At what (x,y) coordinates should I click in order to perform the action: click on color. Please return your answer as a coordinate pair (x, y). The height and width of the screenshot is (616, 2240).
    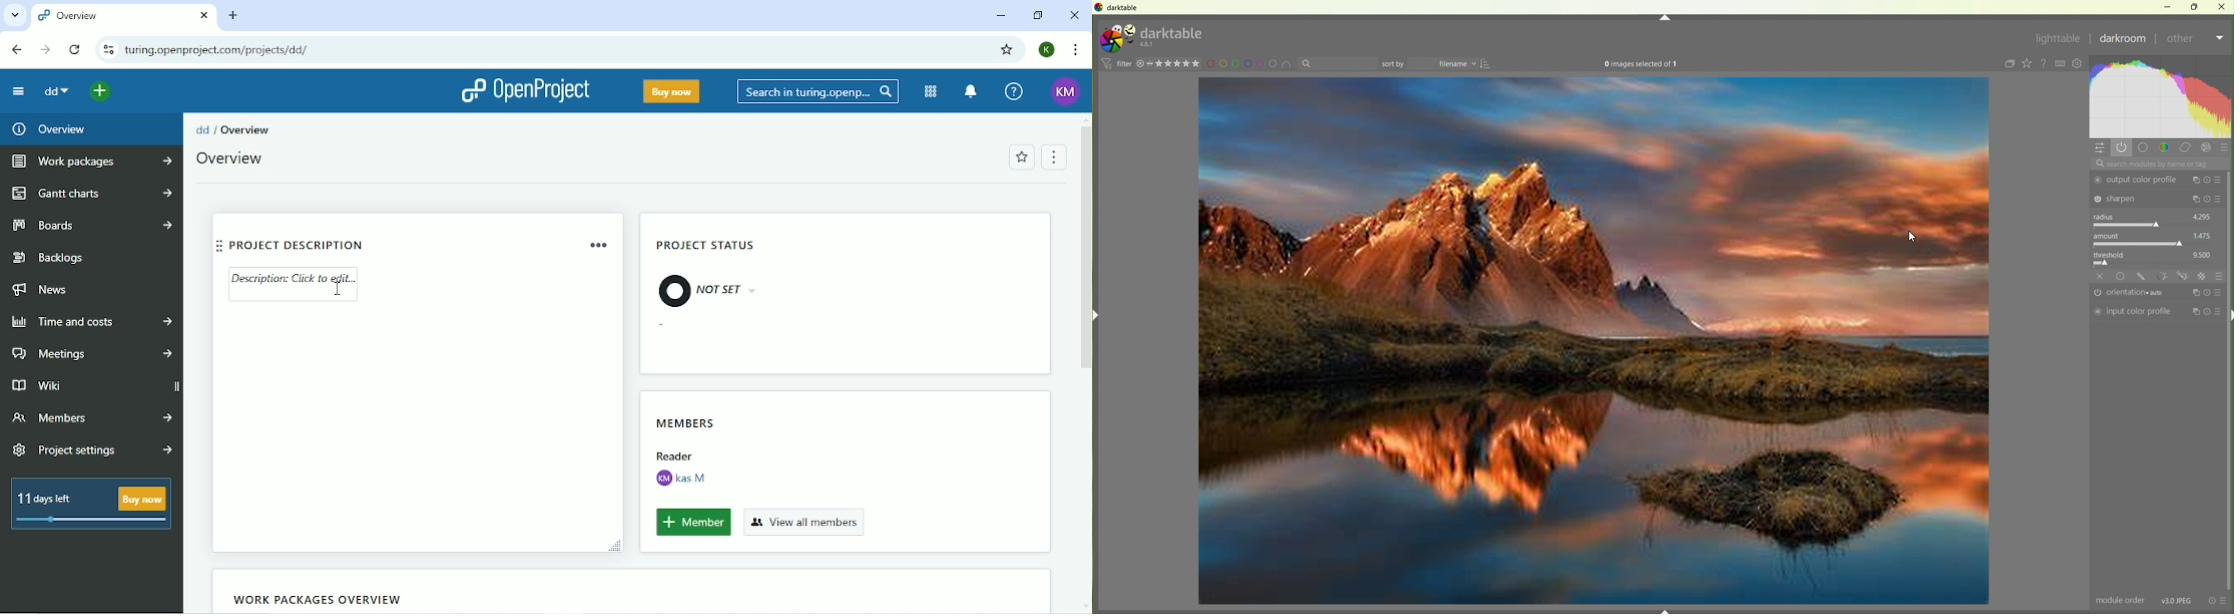
    Looking at the image, I should click on (2164, 147).